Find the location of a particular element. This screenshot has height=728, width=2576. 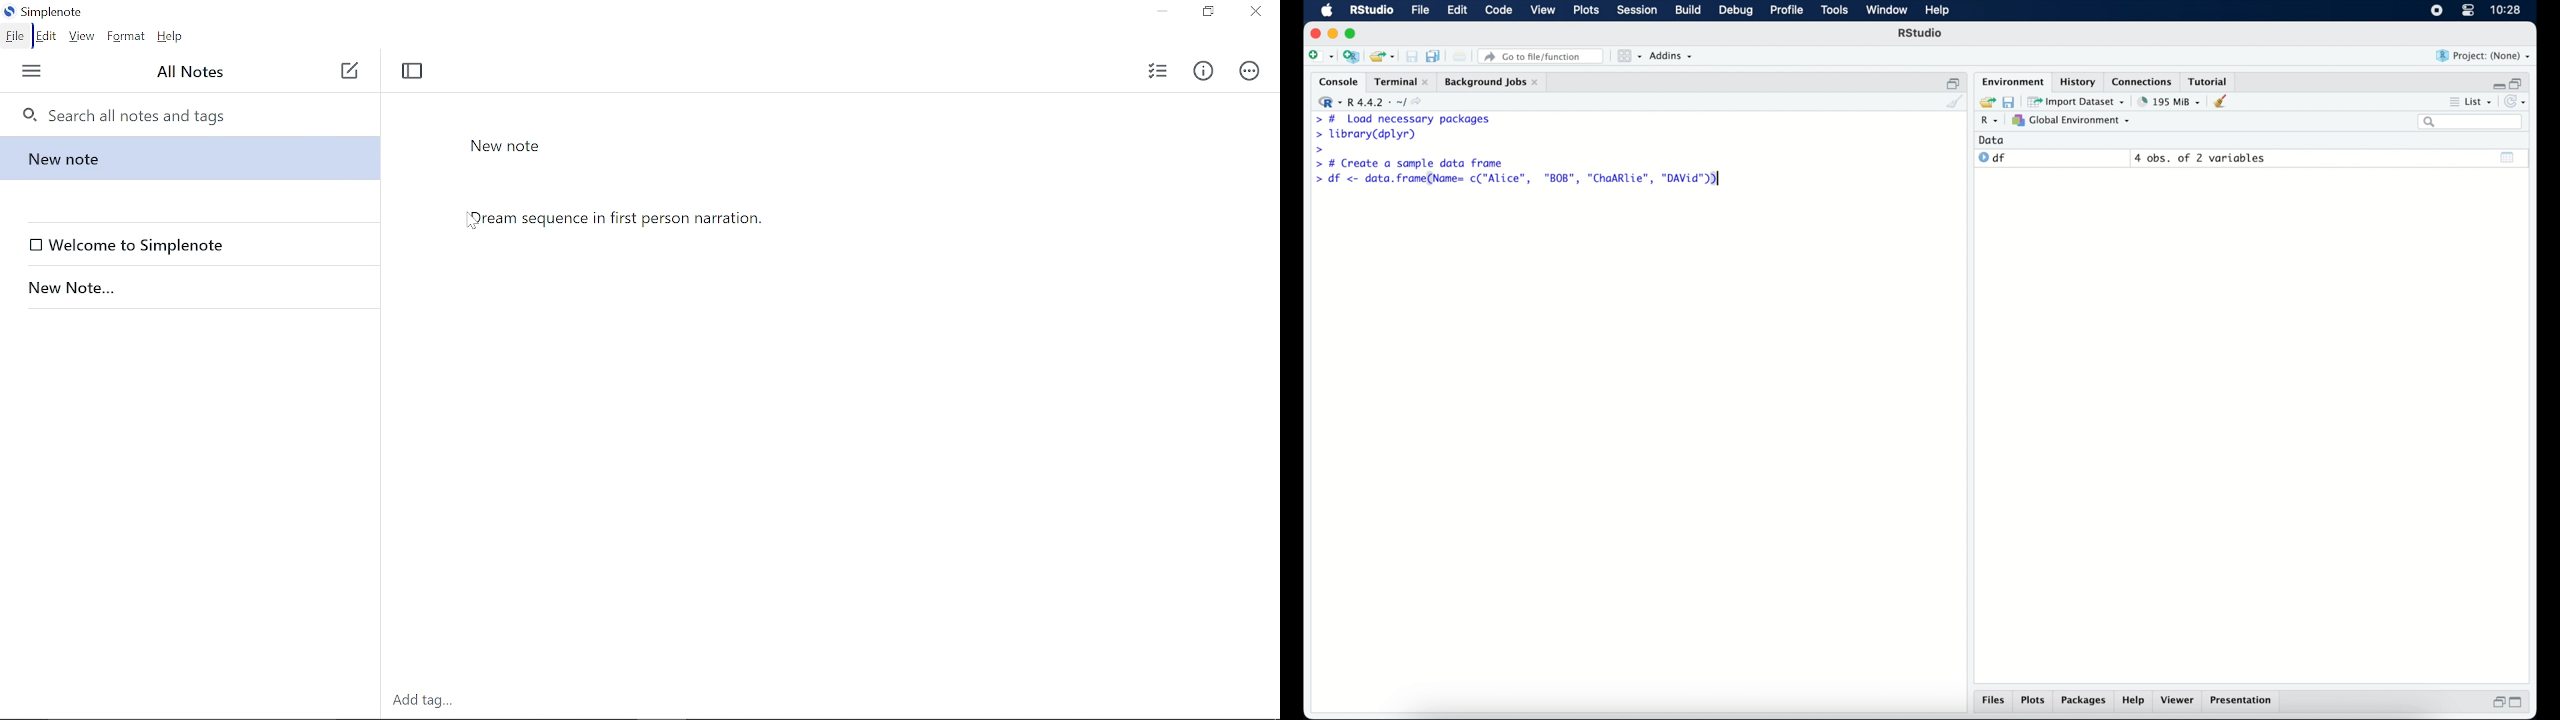

Actions is located at coordinates (1250, 71).